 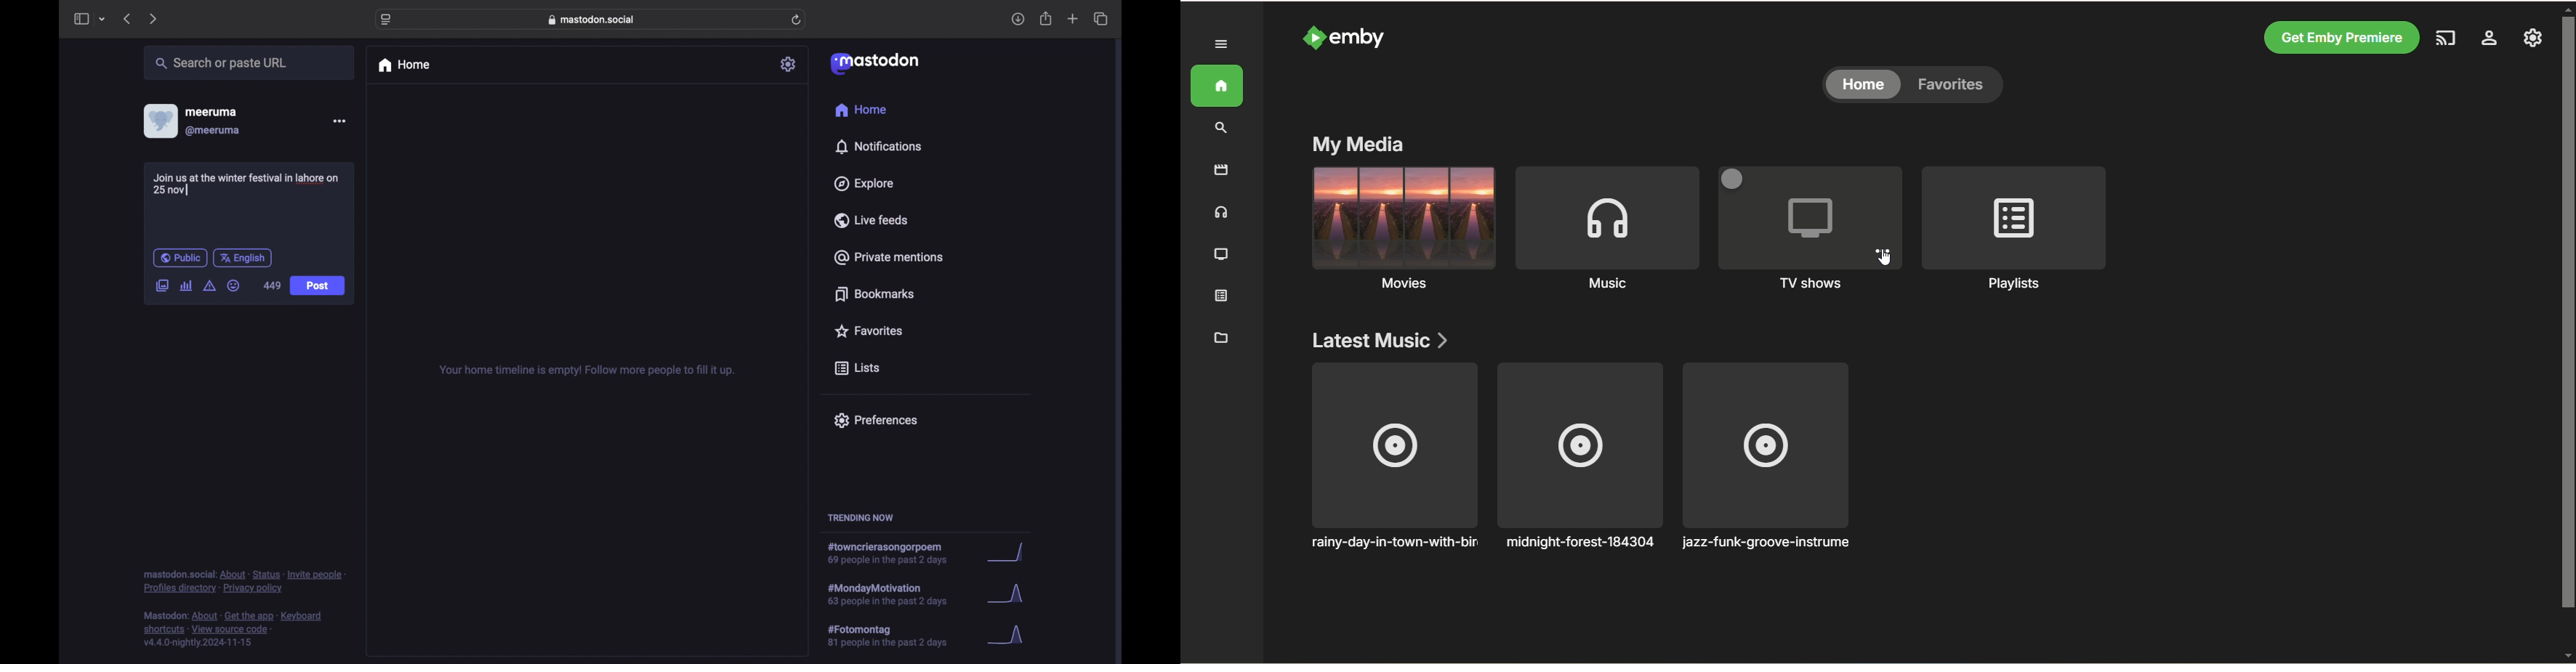 What do you see at coordinates (211, 111) in the screenshot?
I see `meeruma` at bounding box center [211, 111].